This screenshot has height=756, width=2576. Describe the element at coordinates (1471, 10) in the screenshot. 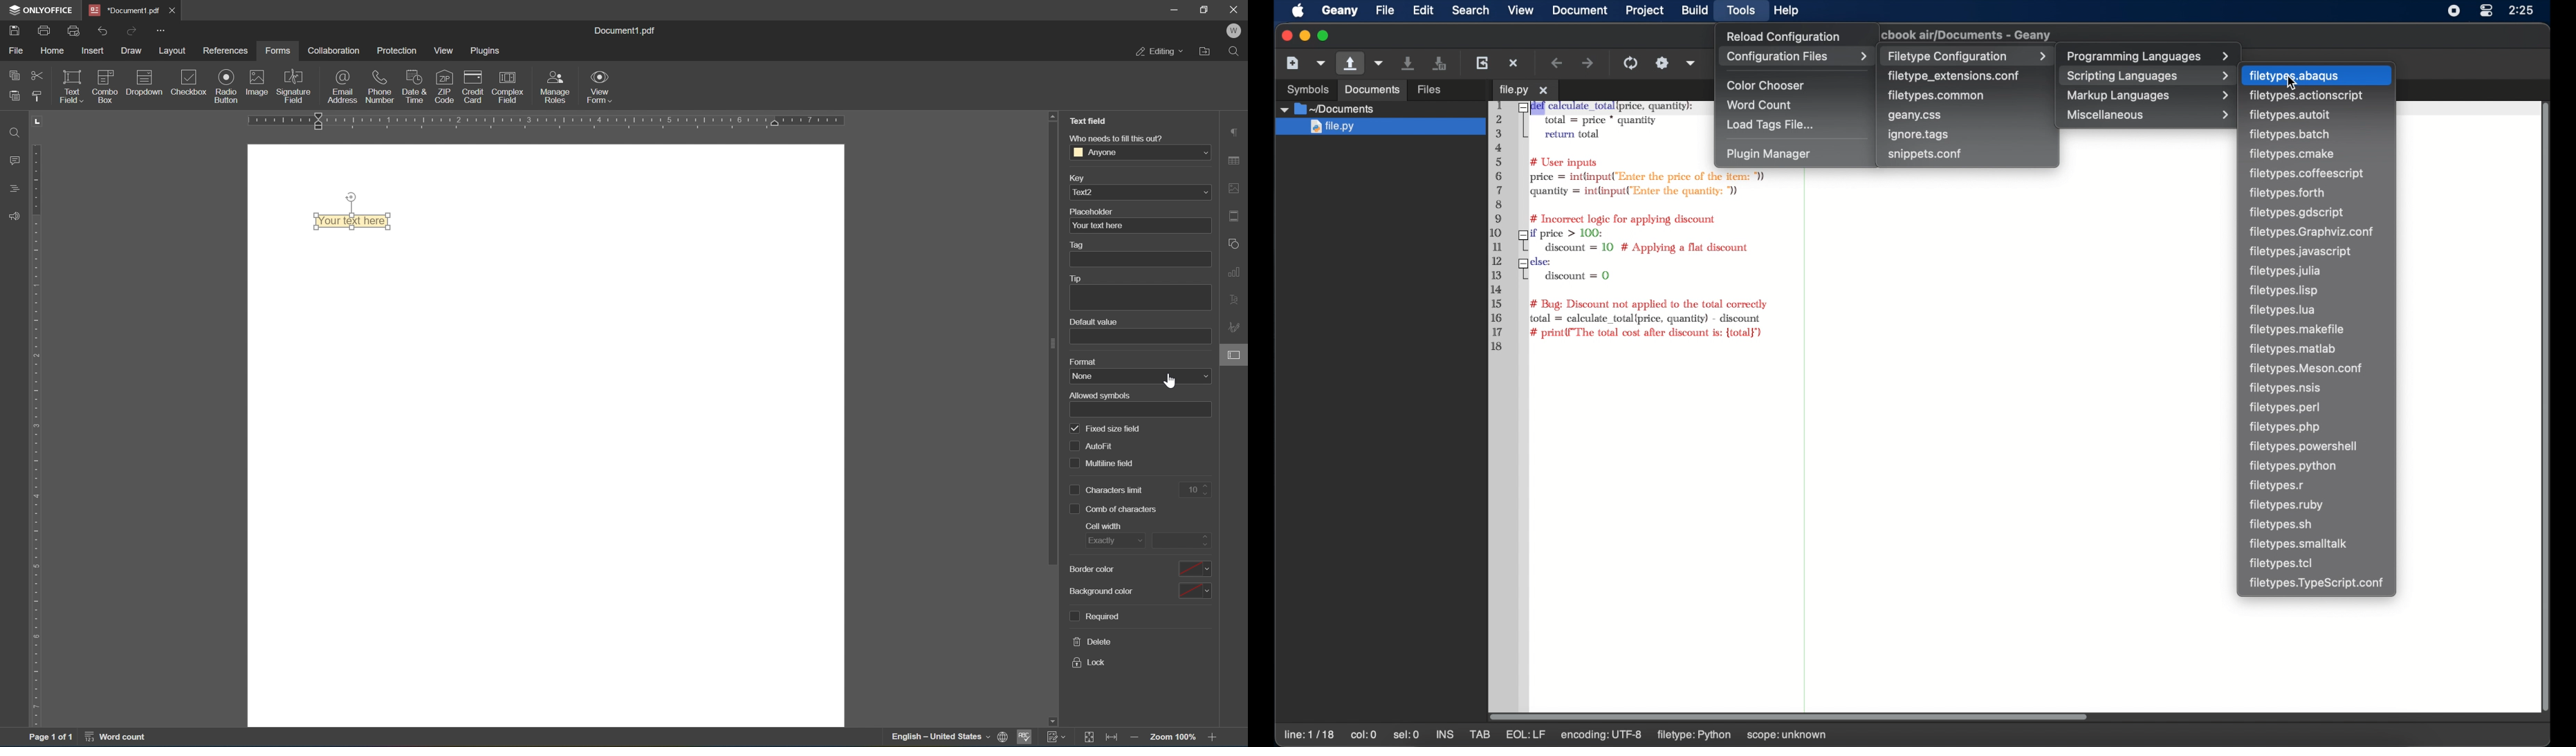

I see `search` at that location.